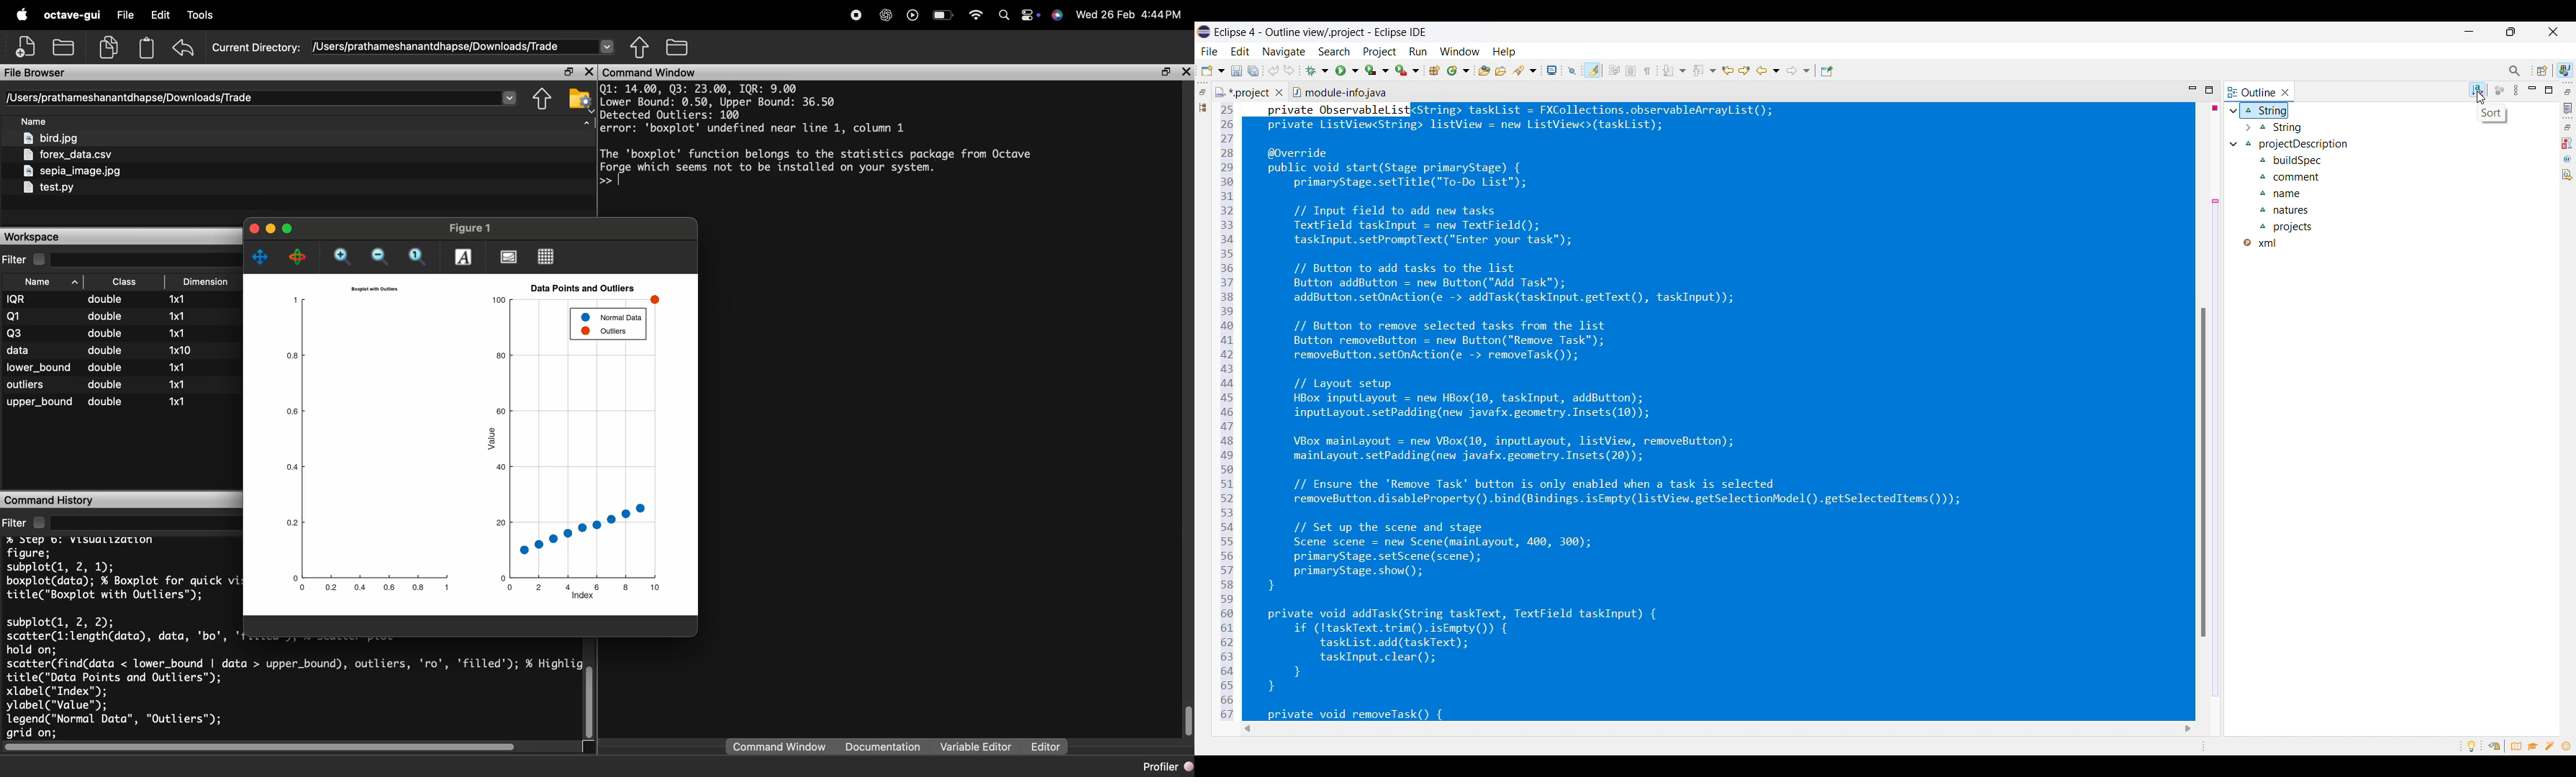 Image resolution: width=2576 pixels, height=784 pixels. I want to click on add file, so click(27, 46).